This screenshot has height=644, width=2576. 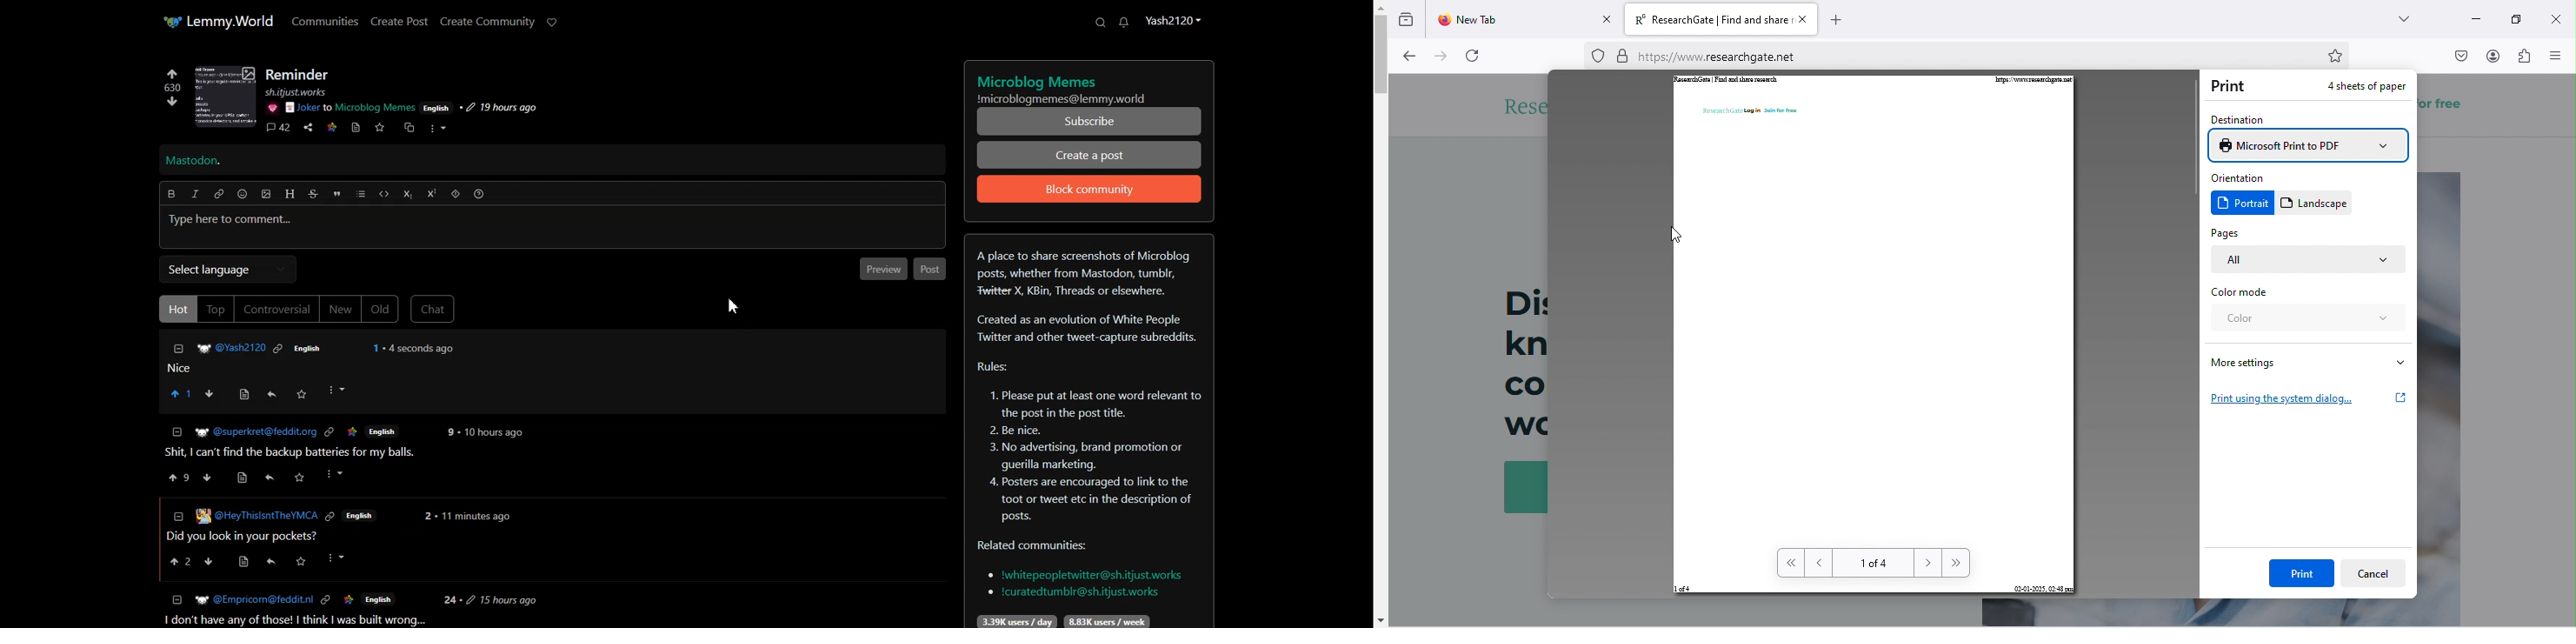 What do you see at coordinates (2241, 177) in the screenshot?
I see `orientation` at bounding box center [2241, 177].